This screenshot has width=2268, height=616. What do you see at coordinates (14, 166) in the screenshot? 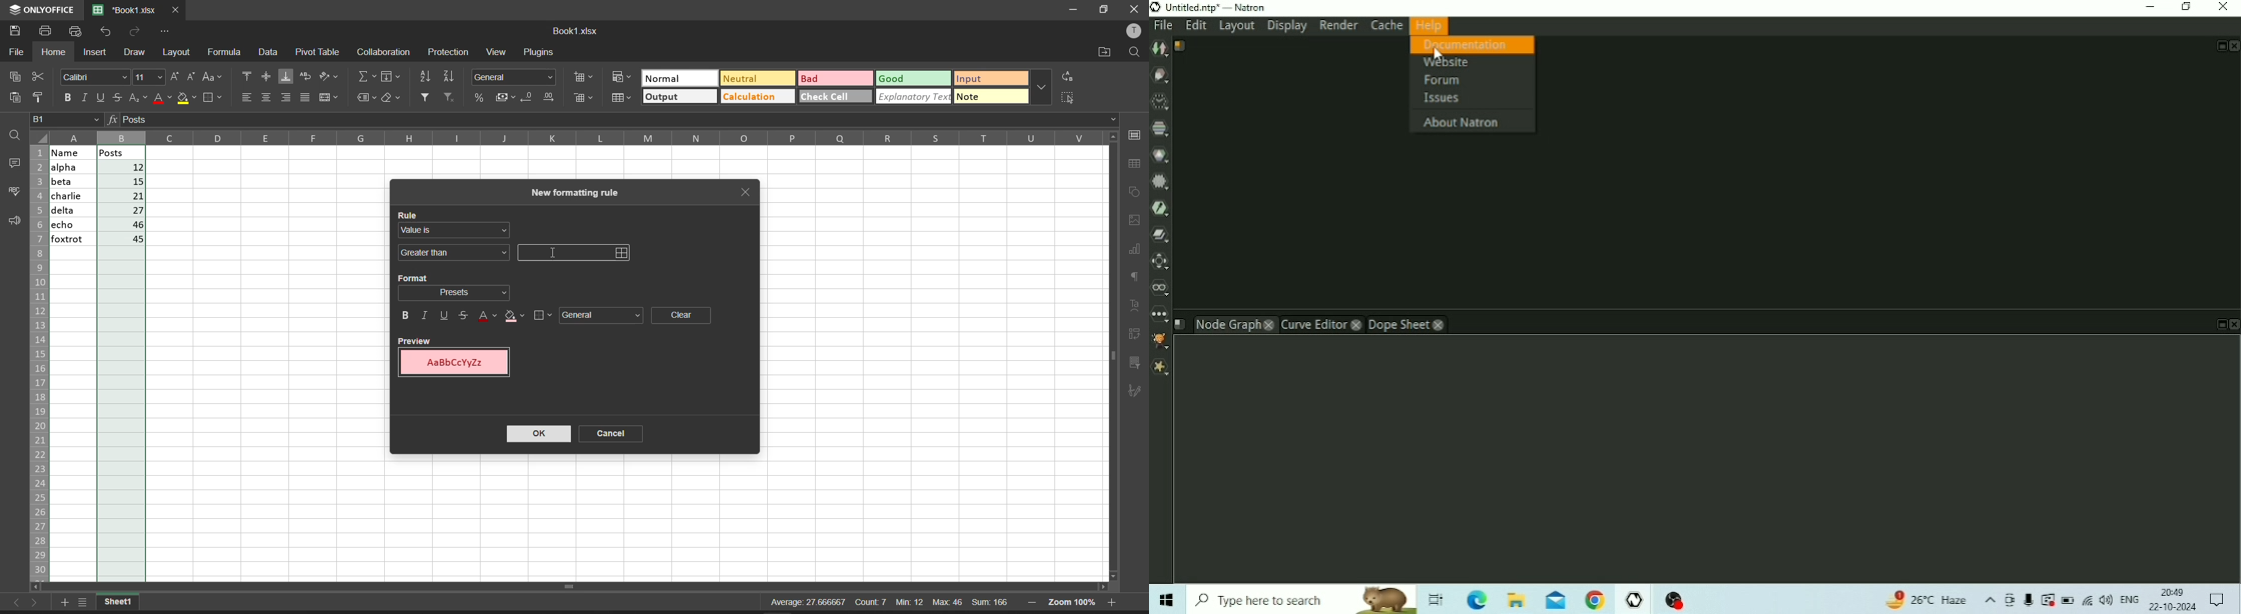
I see `comments` at bounding box center [14, 166].